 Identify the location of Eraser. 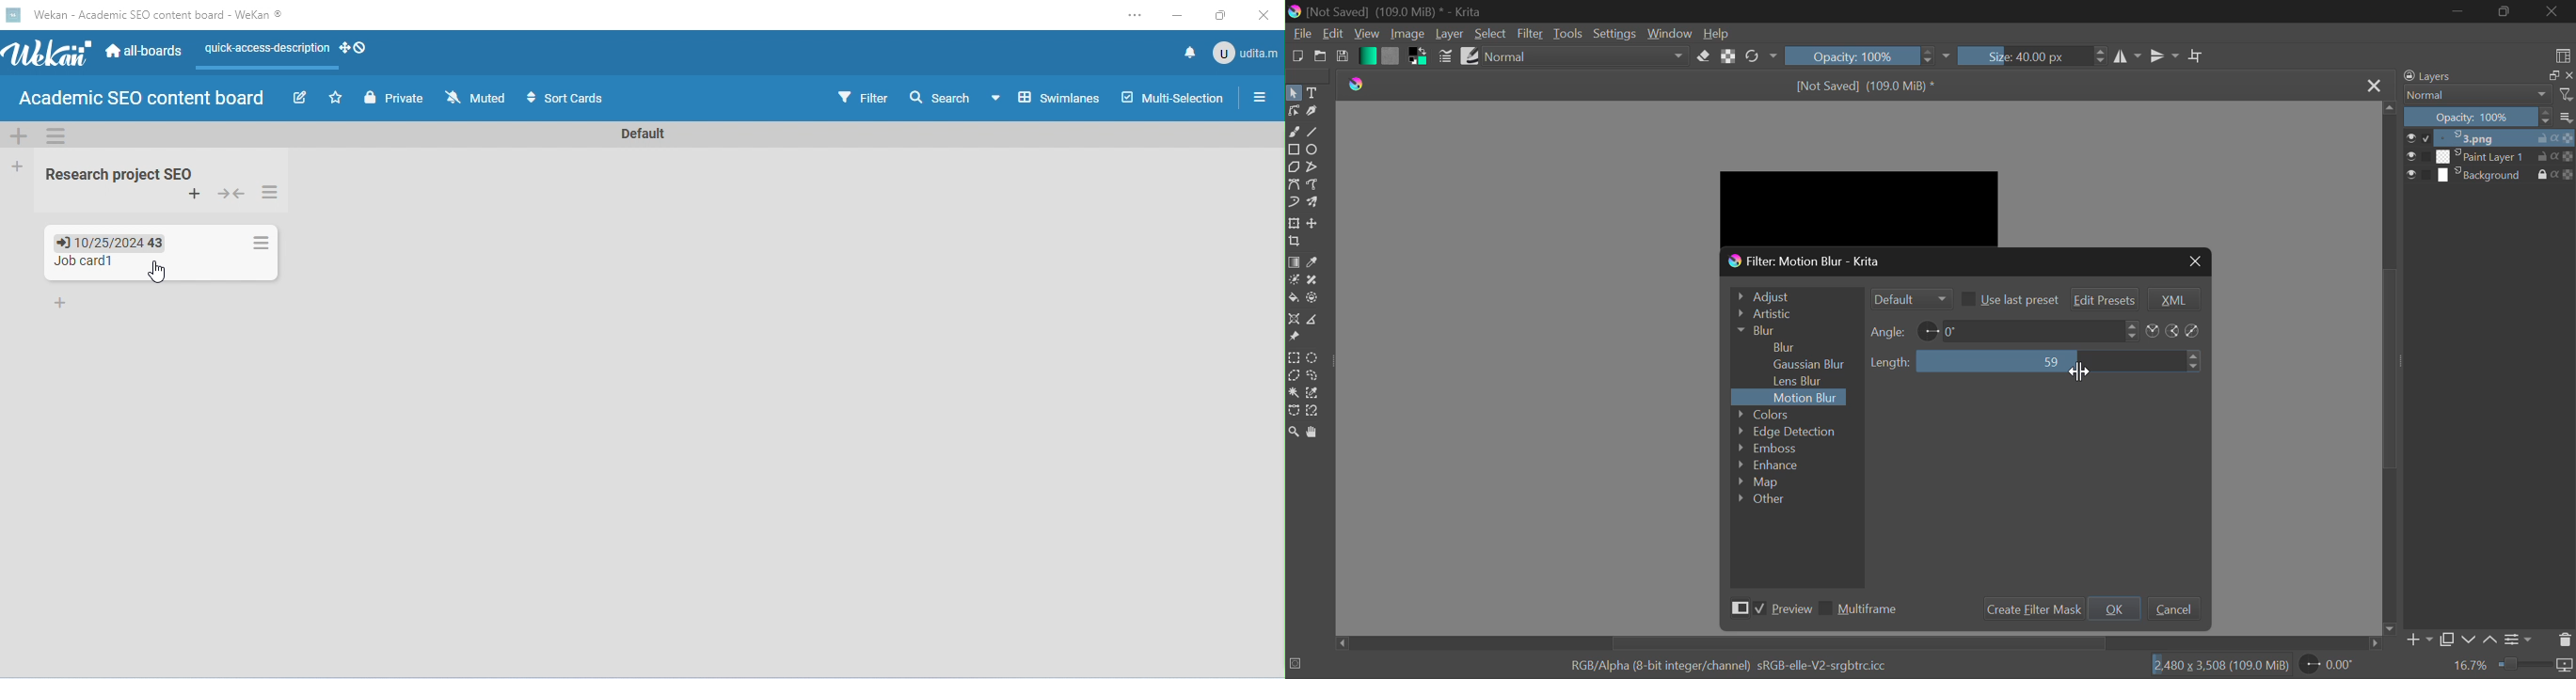
(1704, 56).